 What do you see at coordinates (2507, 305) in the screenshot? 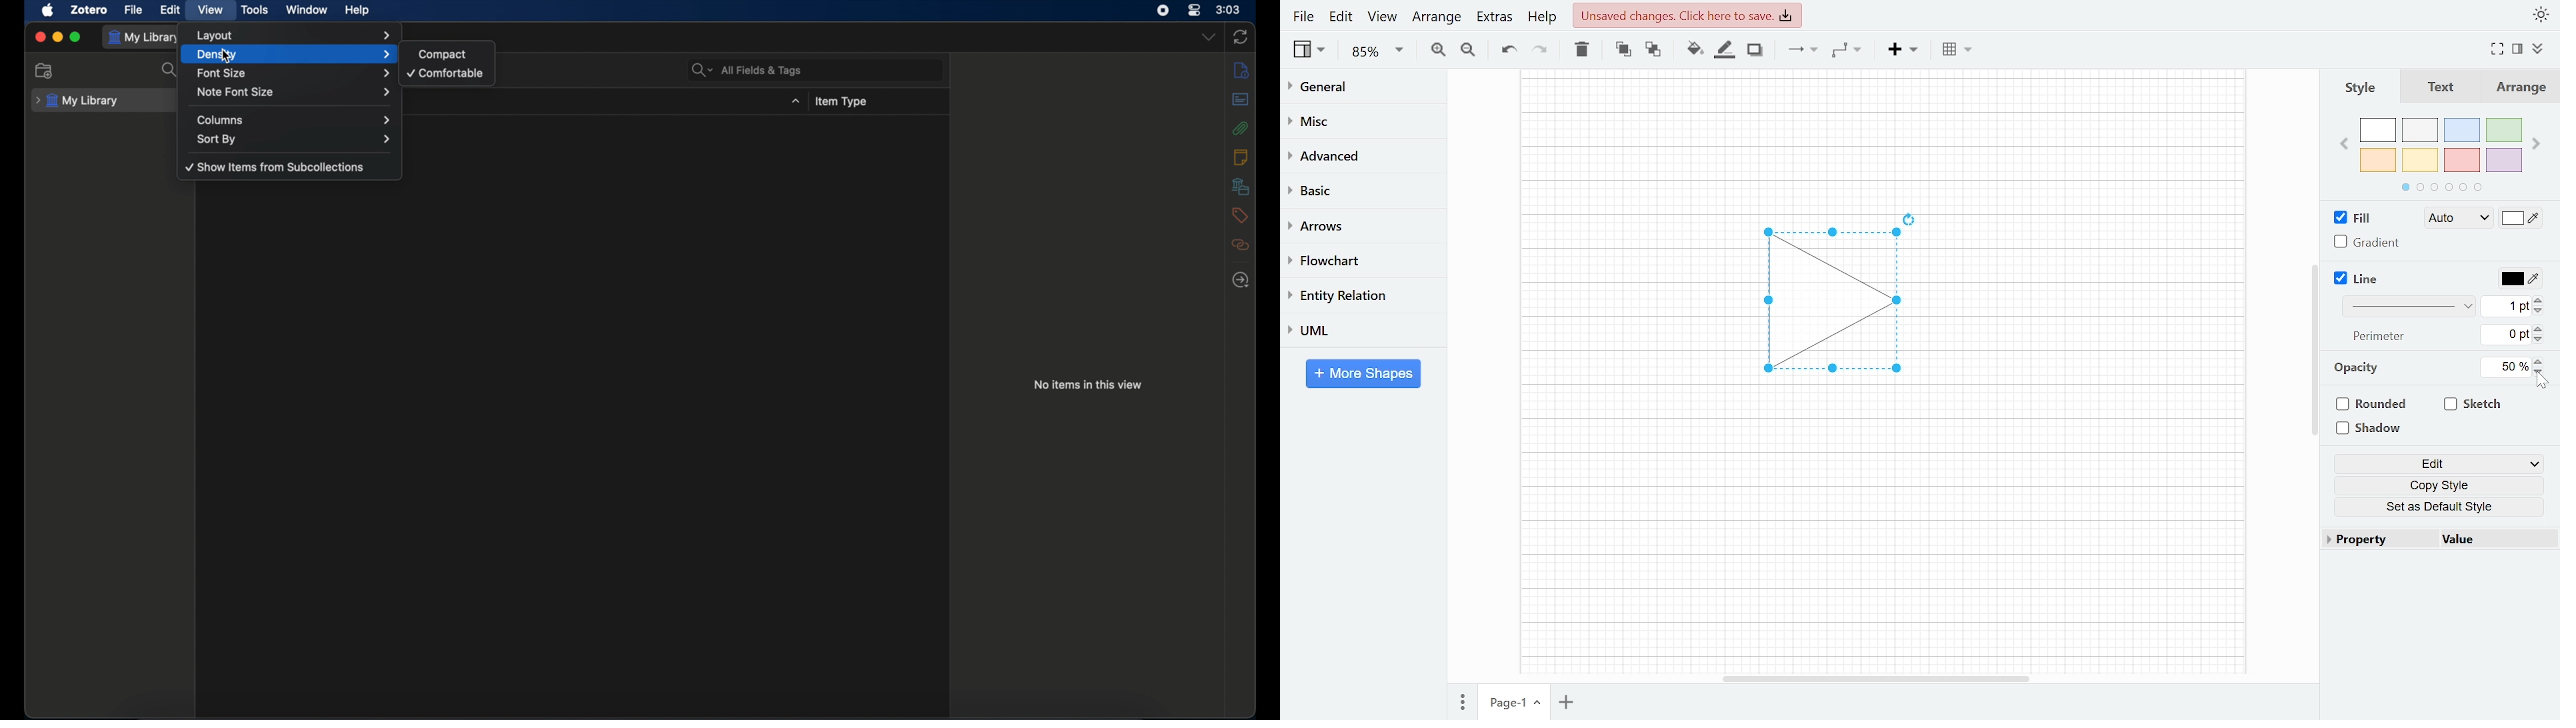
I see `Current line width` at bounding box center [2507, 305].